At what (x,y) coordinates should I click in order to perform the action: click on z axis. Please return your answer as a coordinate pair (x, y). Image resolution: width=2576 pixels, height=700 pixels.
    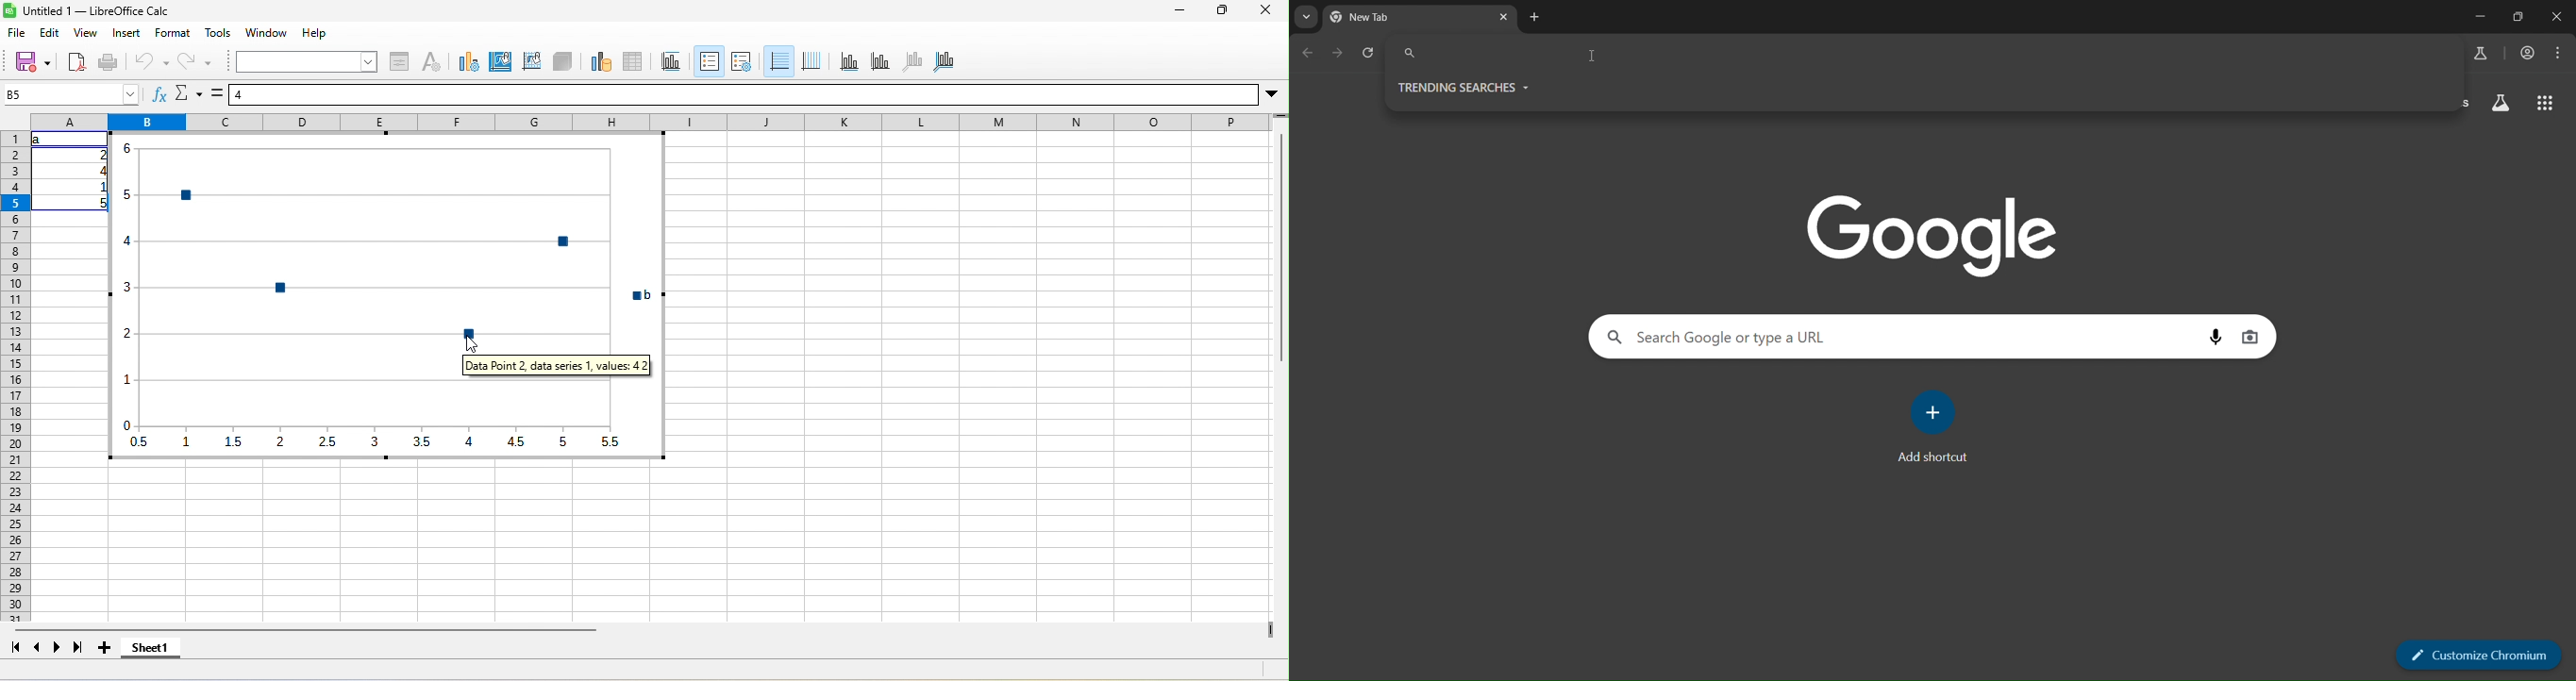
    Looking at the image, I should click on (913, 63).